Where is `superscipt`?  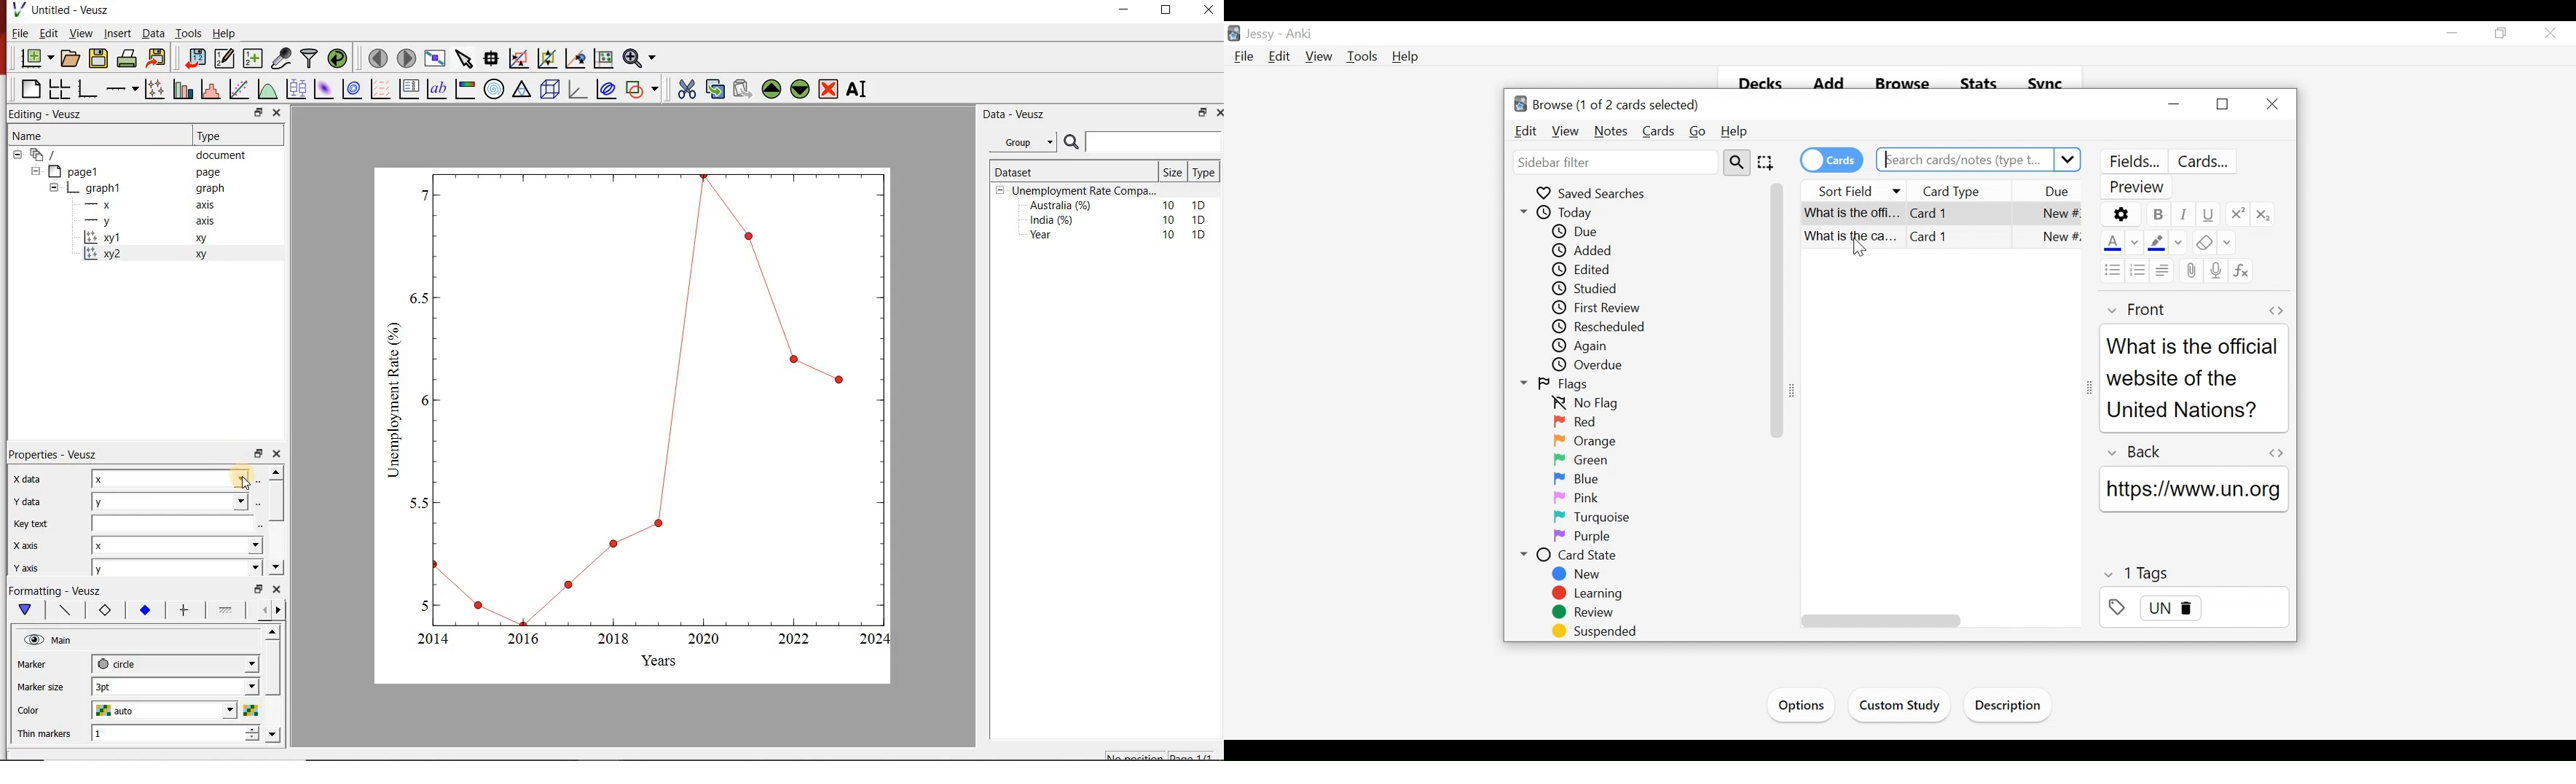
superscipt is located at coordinates (2236, 214).